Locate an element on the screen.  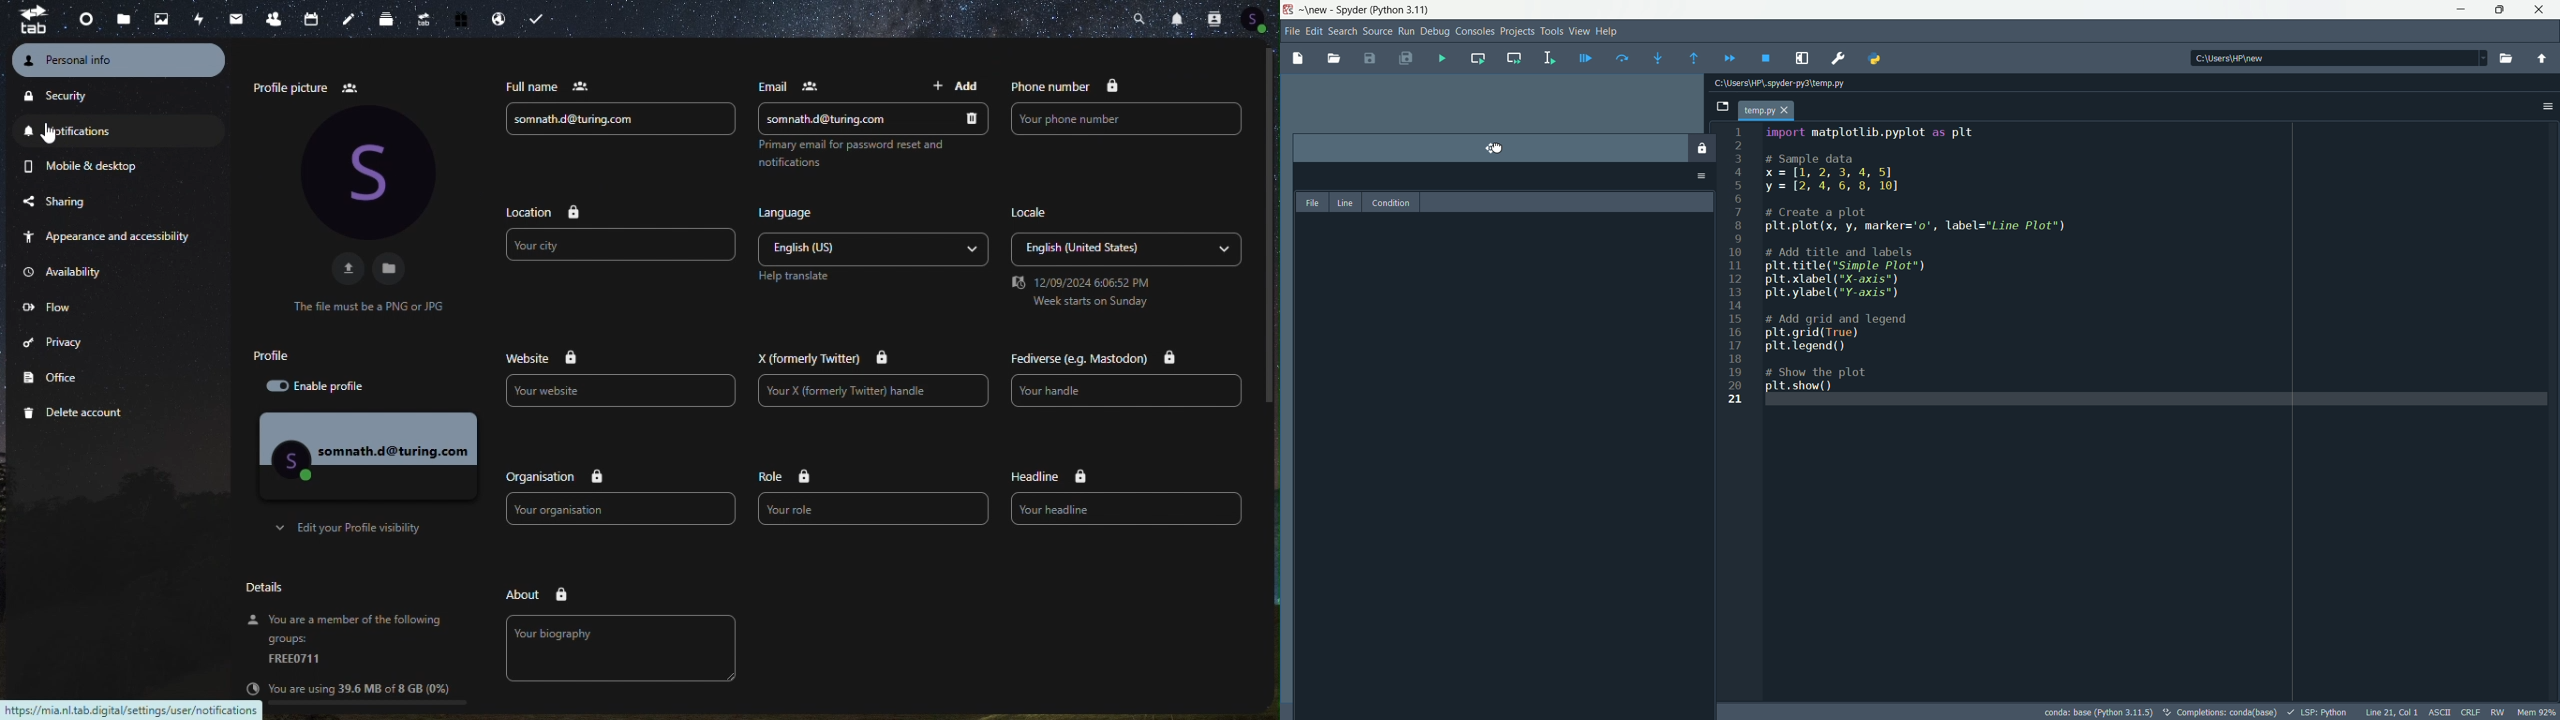
headline is located at coordinates (1047, 476).